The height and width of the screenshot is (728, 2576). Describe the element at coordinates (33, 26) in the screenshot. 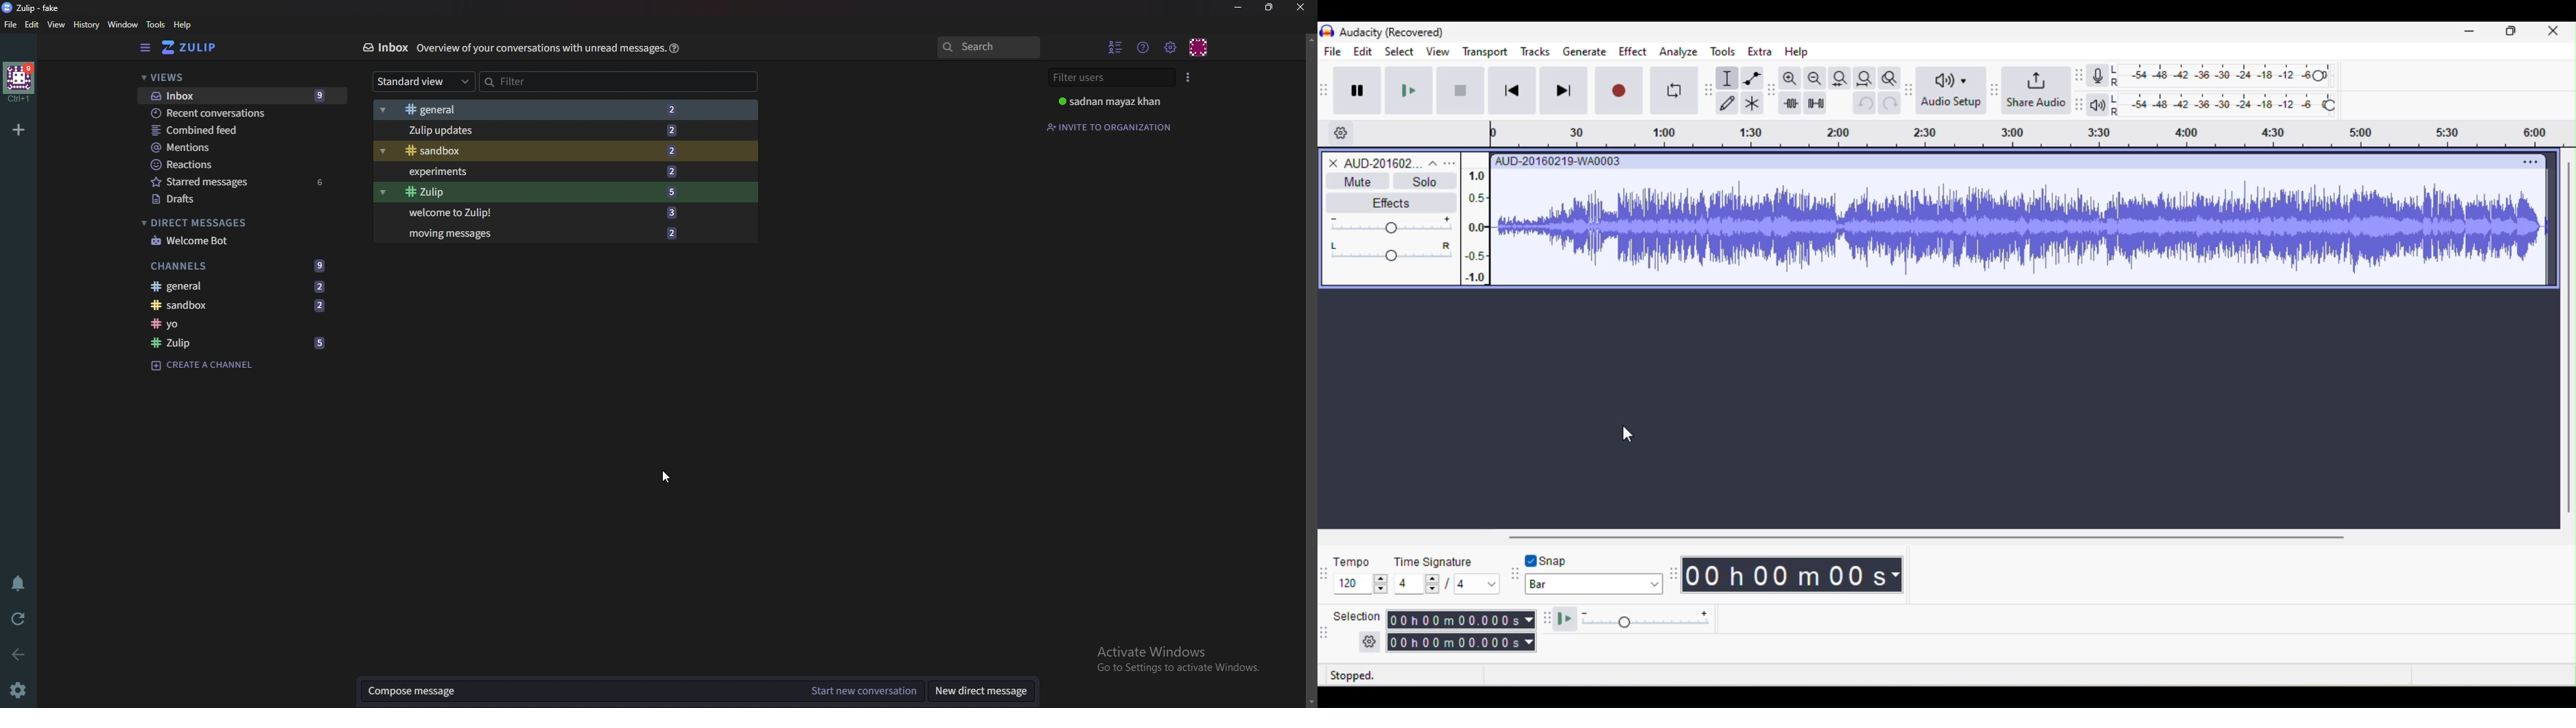

I see `Edit` at that location.